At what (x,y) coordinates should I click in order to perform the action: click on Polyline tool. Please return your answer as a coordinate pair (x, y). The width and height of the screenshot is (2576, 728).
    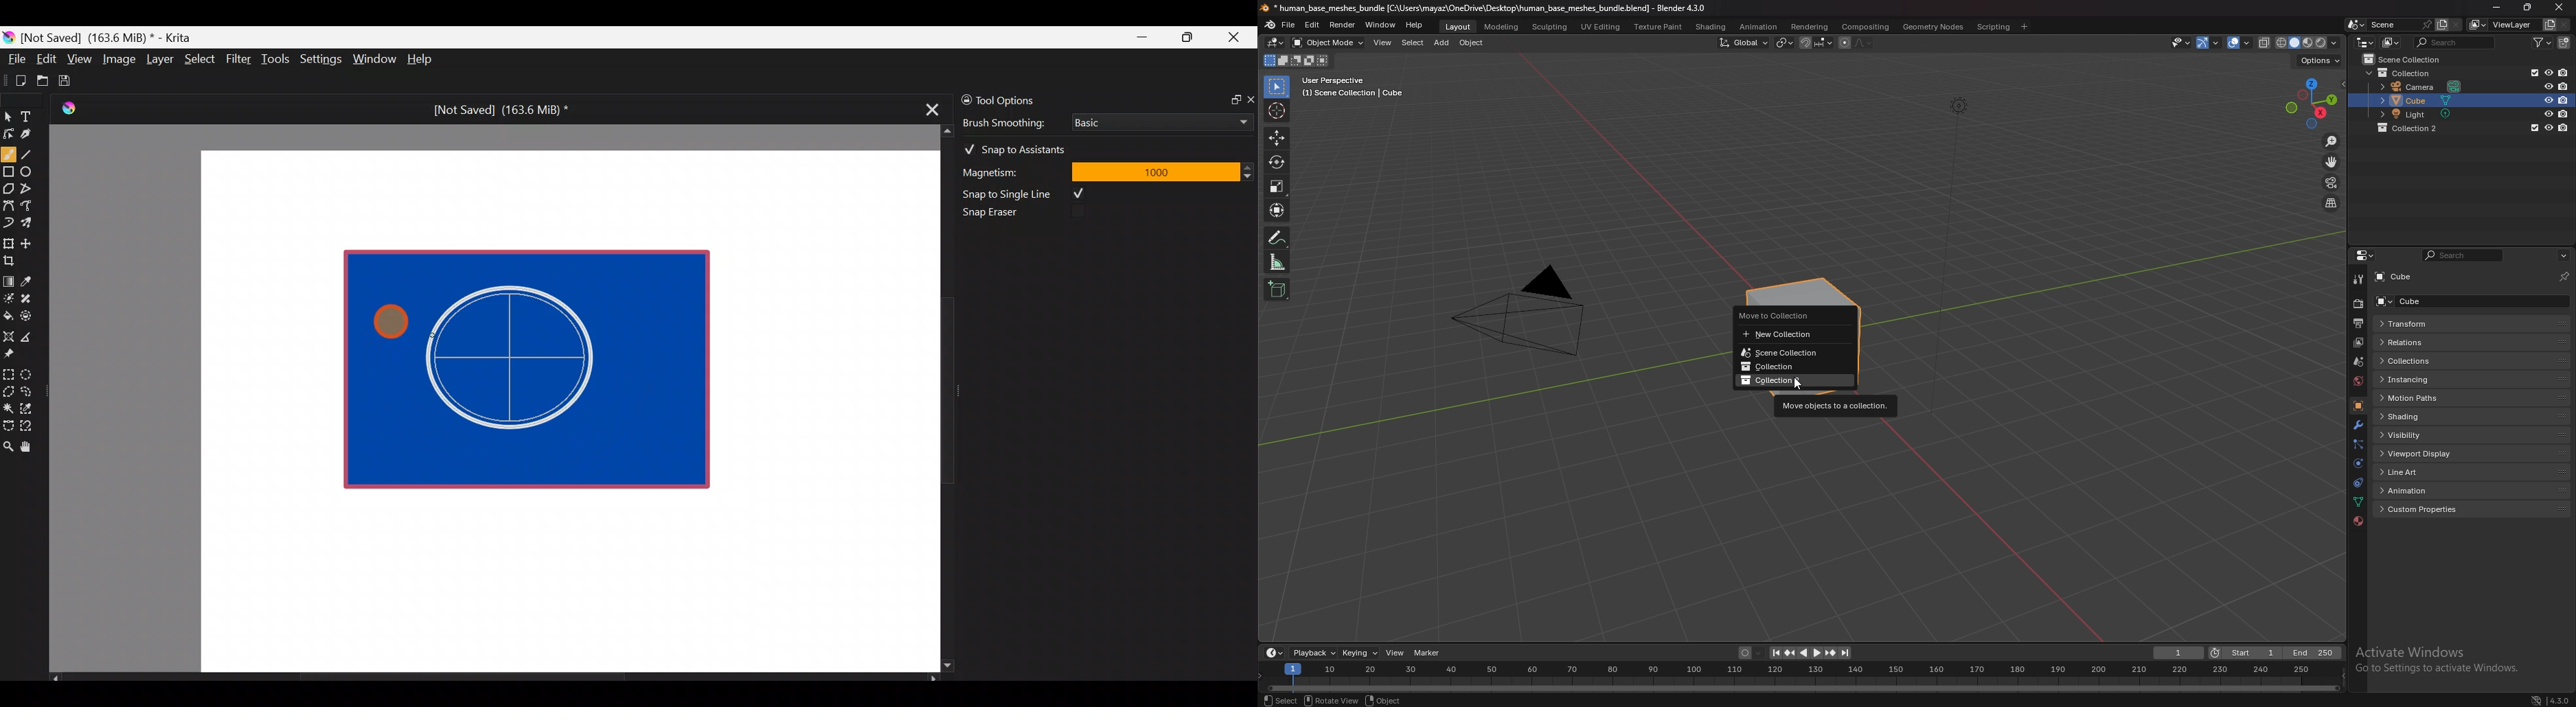
    Looking at the image, I should click on (31, 189).